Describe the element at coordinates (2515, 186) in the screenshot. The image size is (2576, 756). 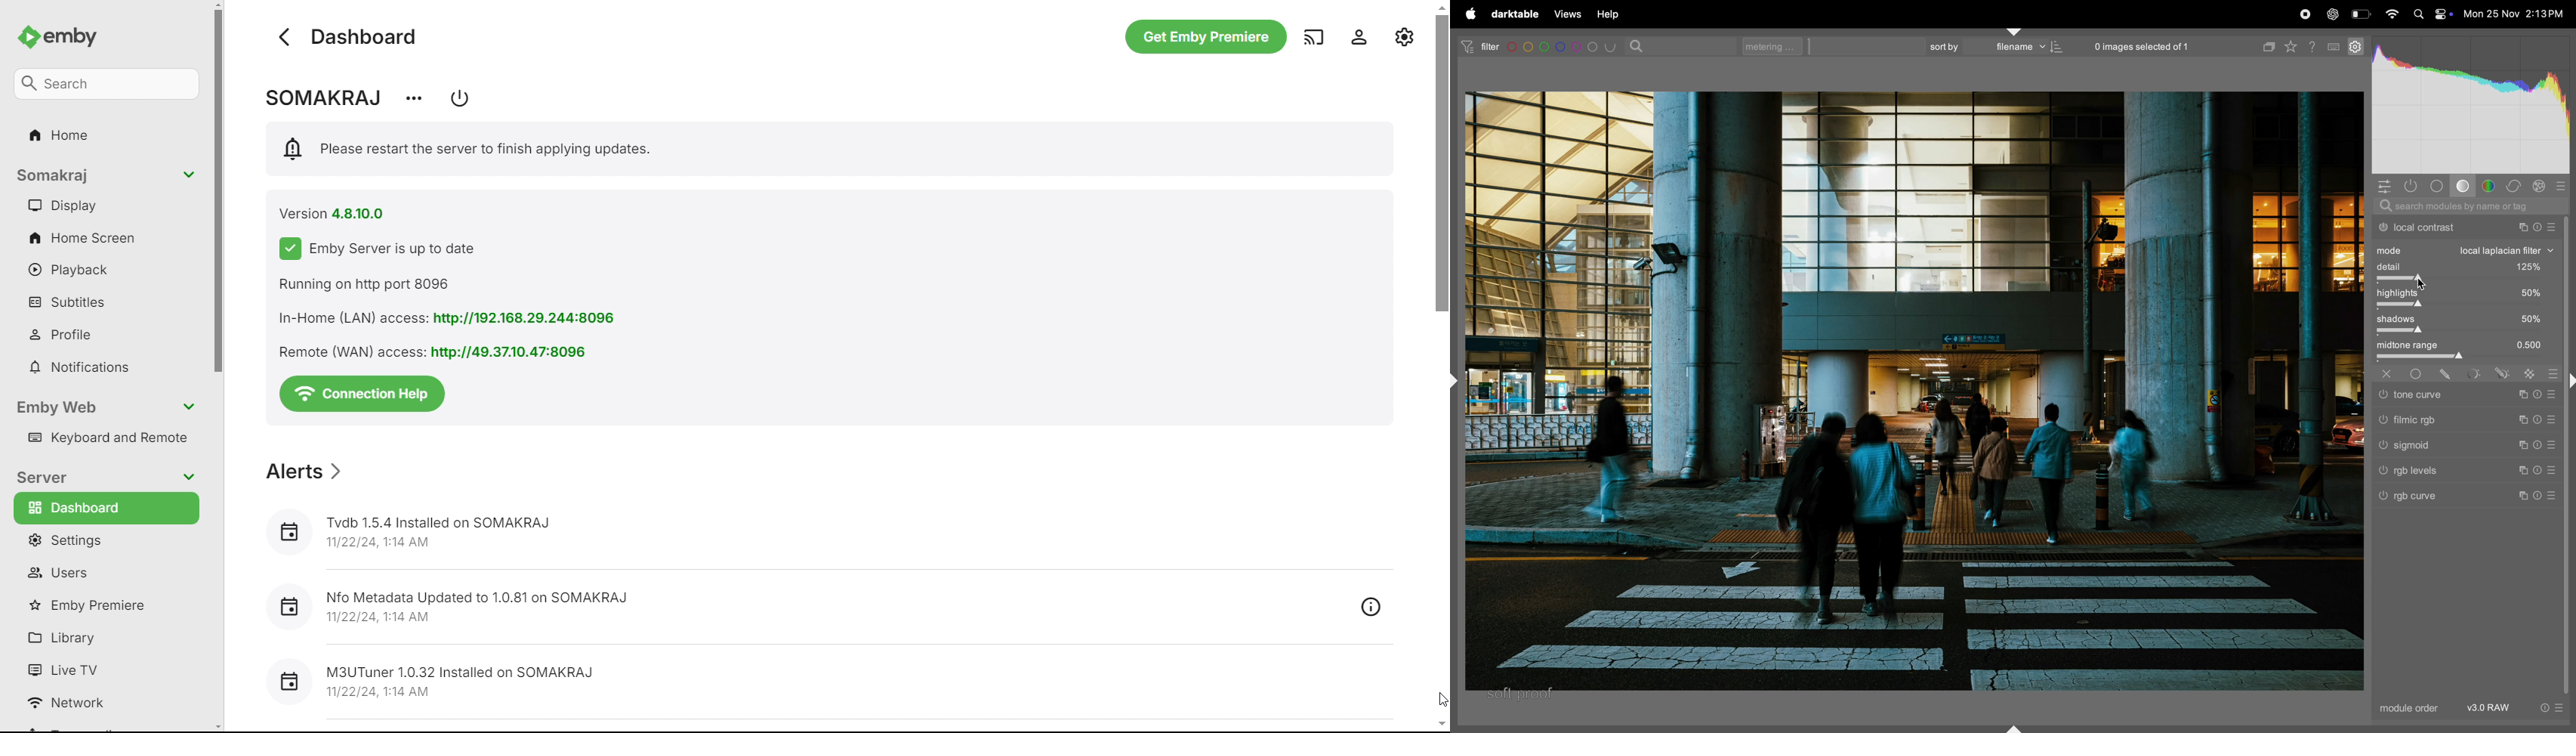
I see `correct` at that location.